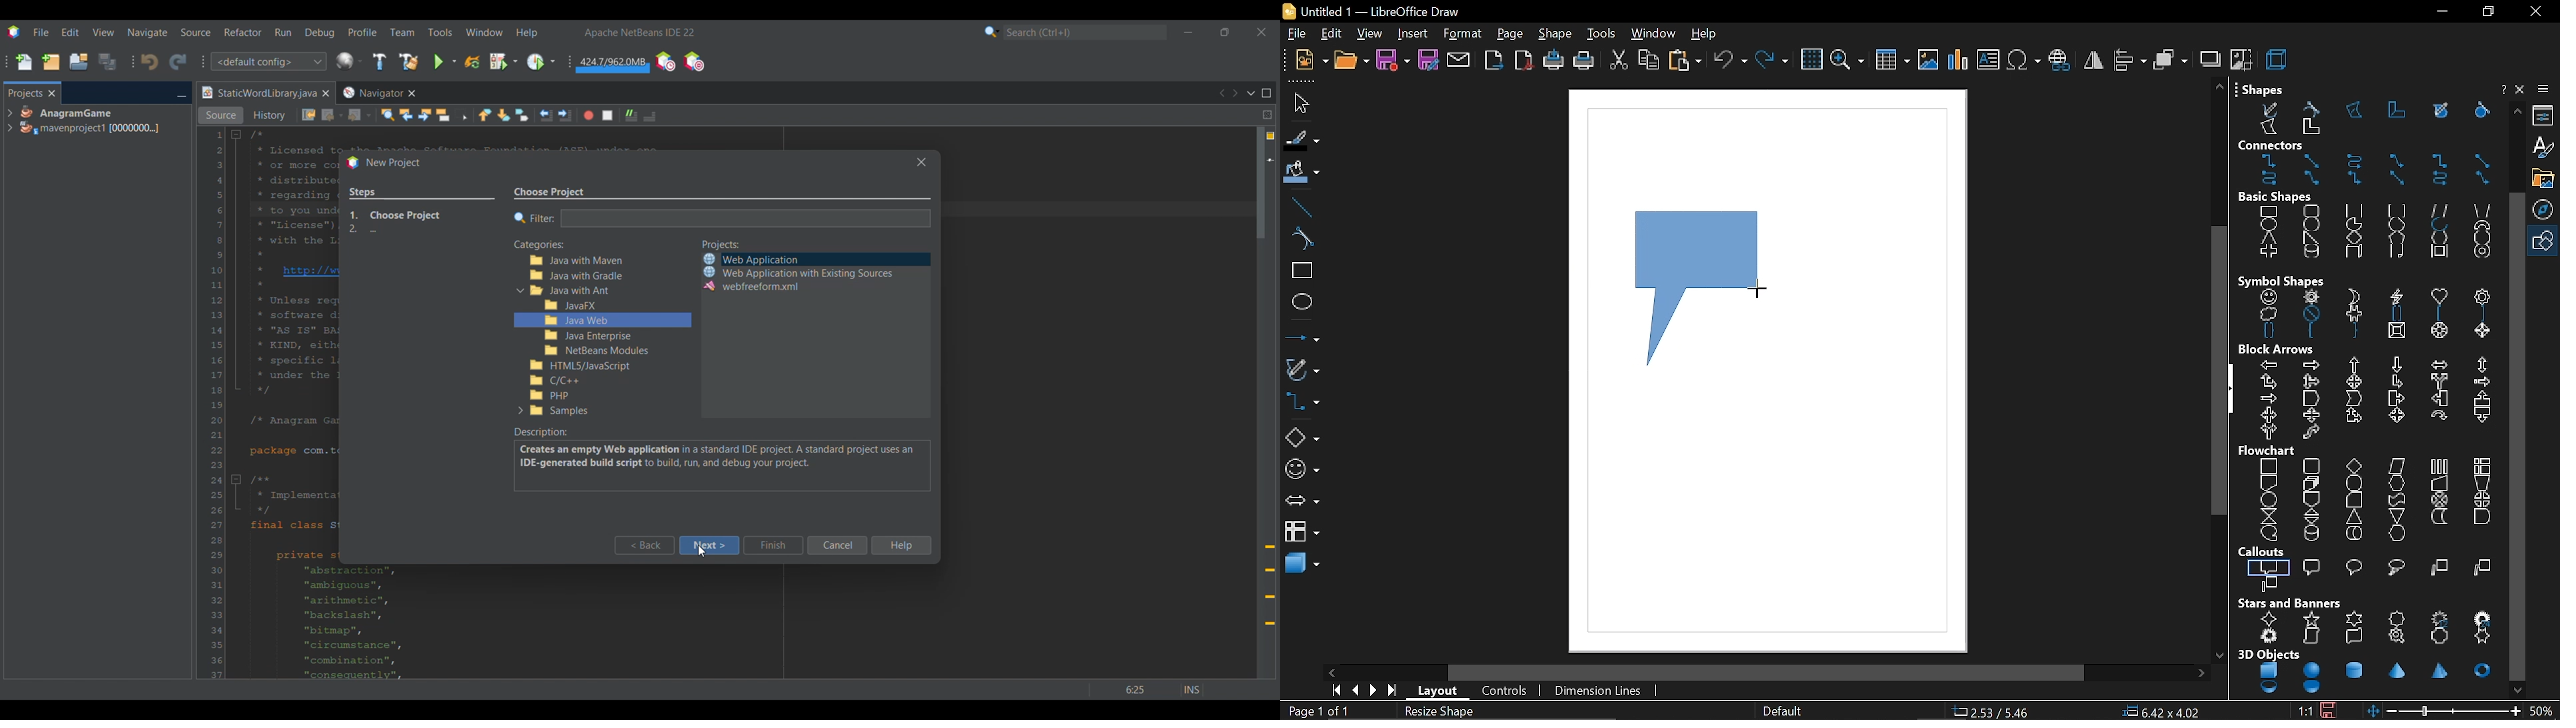 The height and width of the screenshot is (728, 2576). Describe the element at coordinates (2269, 451) in the screenshot. I see `flowchart` at that location.